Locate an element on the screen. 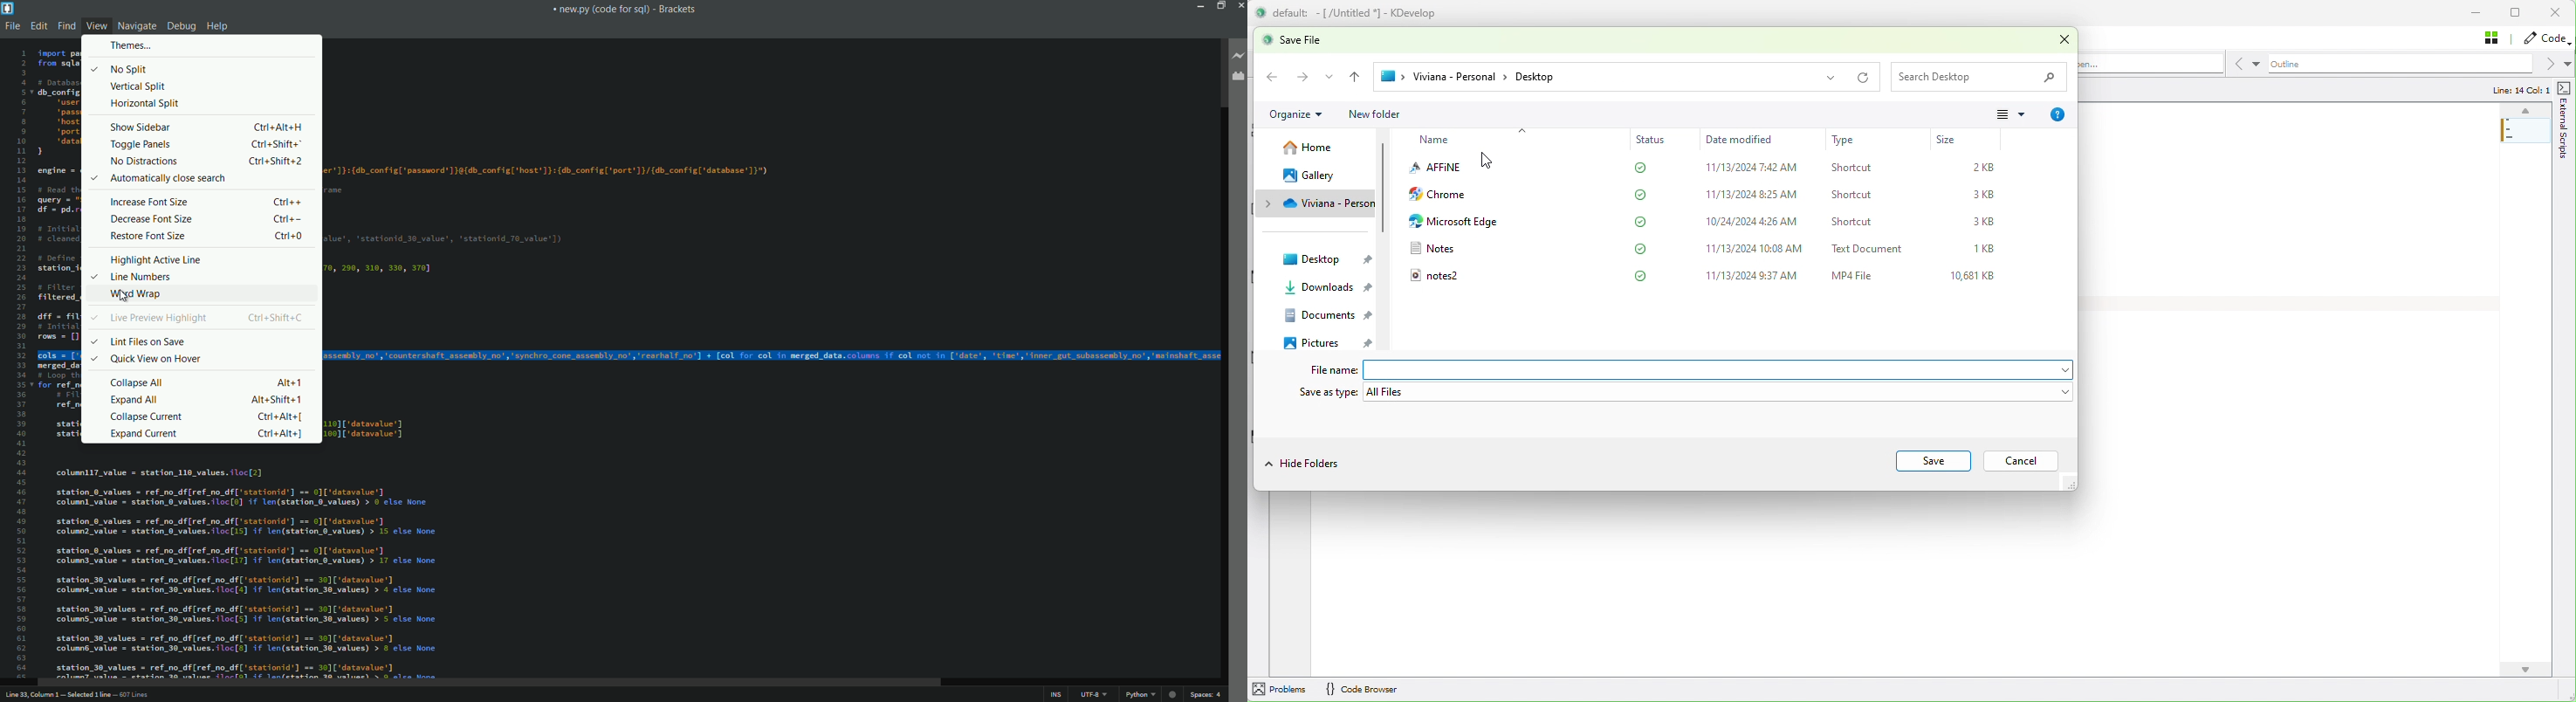 The image size is (2576, 728). expand all is located at coordinates (136, 398).